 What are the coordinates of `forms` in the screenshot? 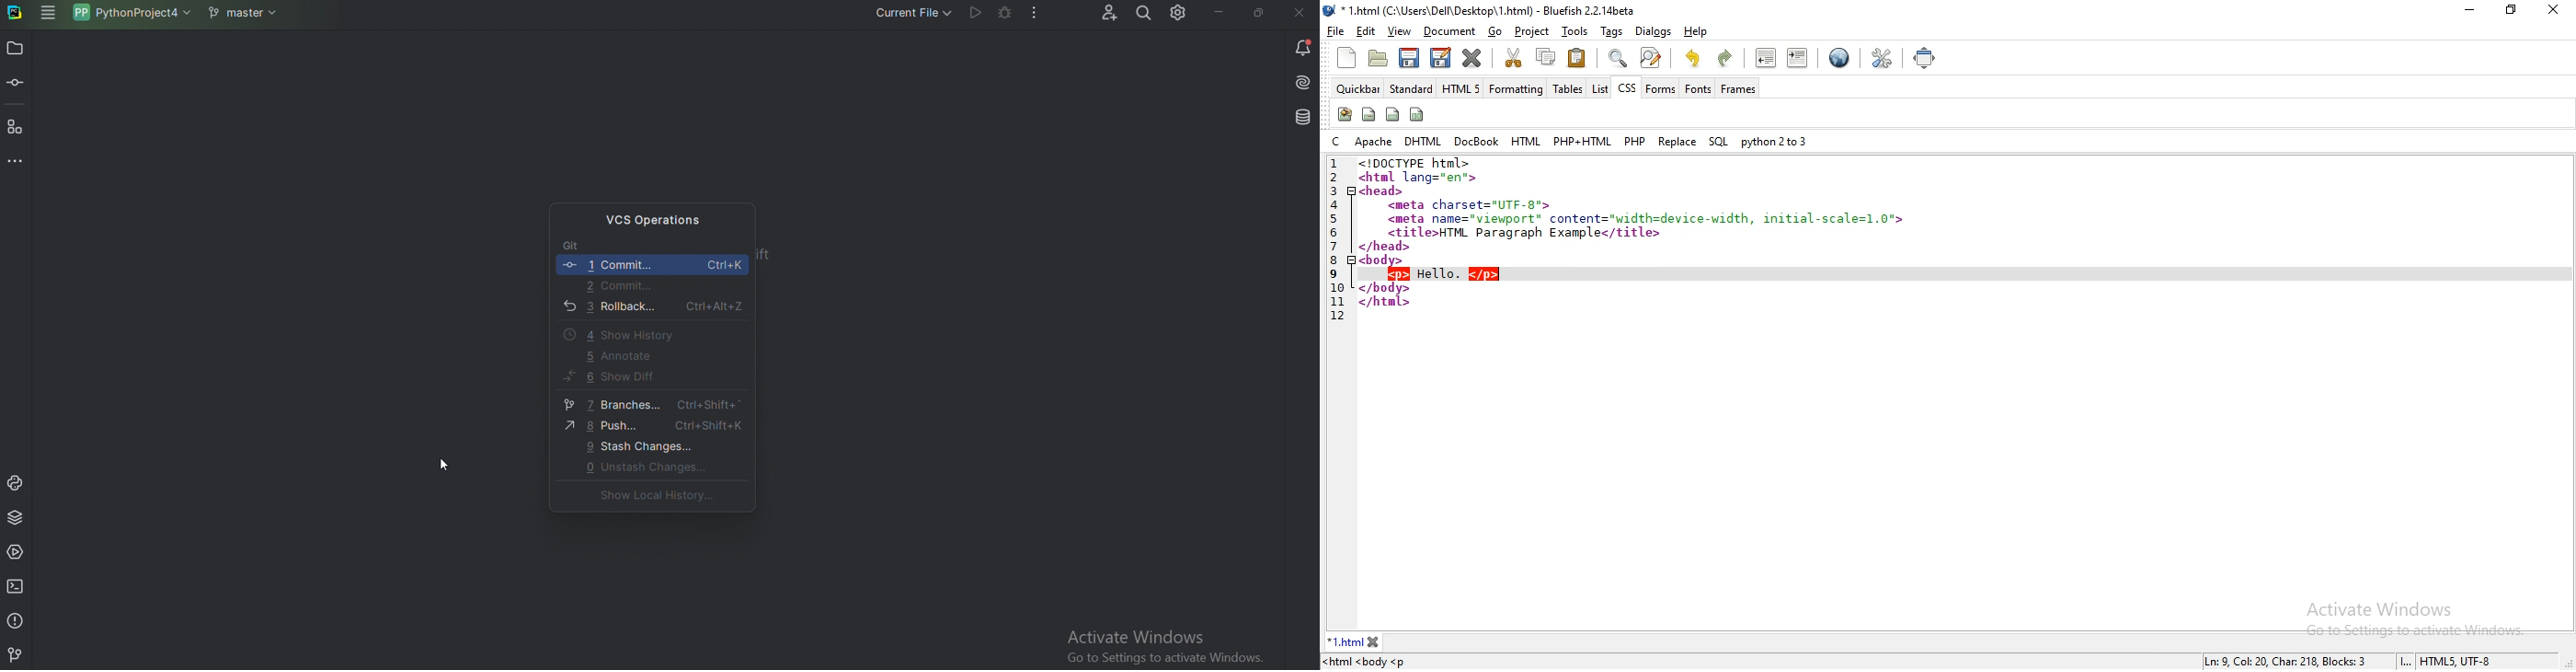 It's located at (1660, 88).